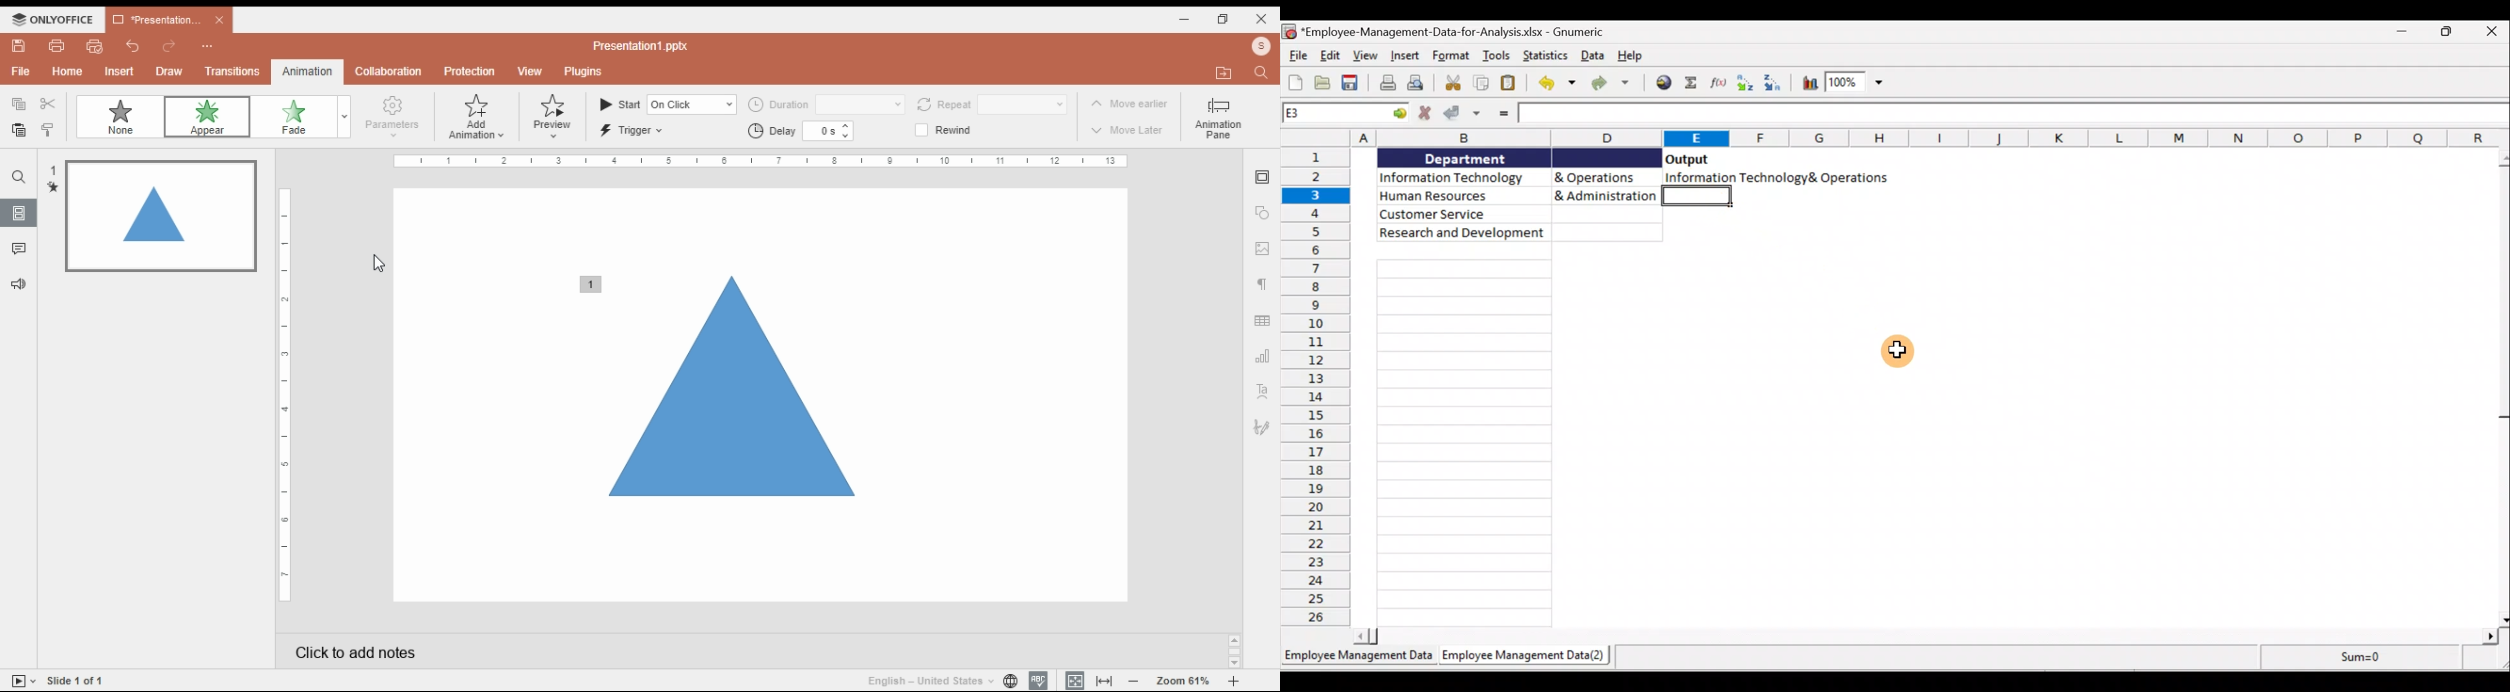  Describe the element at coordinates (1262, 46) in the screenshot. I see `profile` at that location.